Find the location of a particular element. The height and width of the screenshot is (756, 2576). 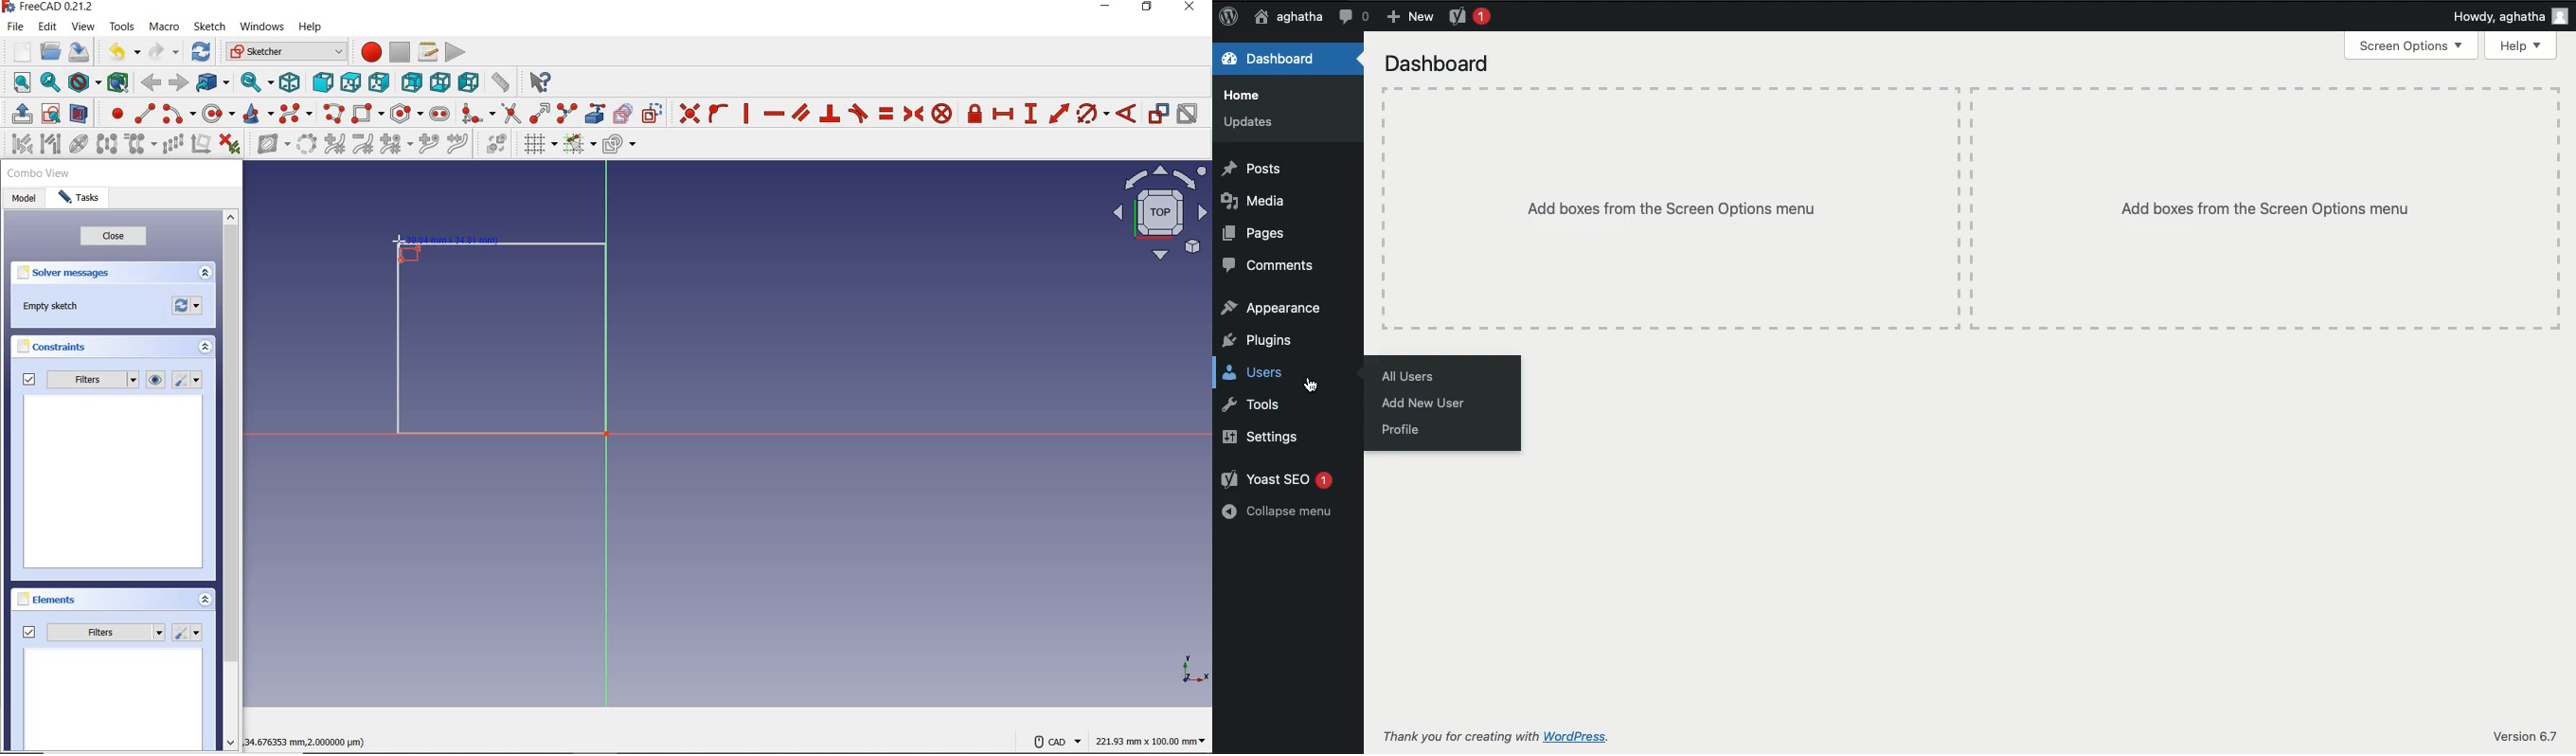

extend edge is located at coordinates (540, 113).